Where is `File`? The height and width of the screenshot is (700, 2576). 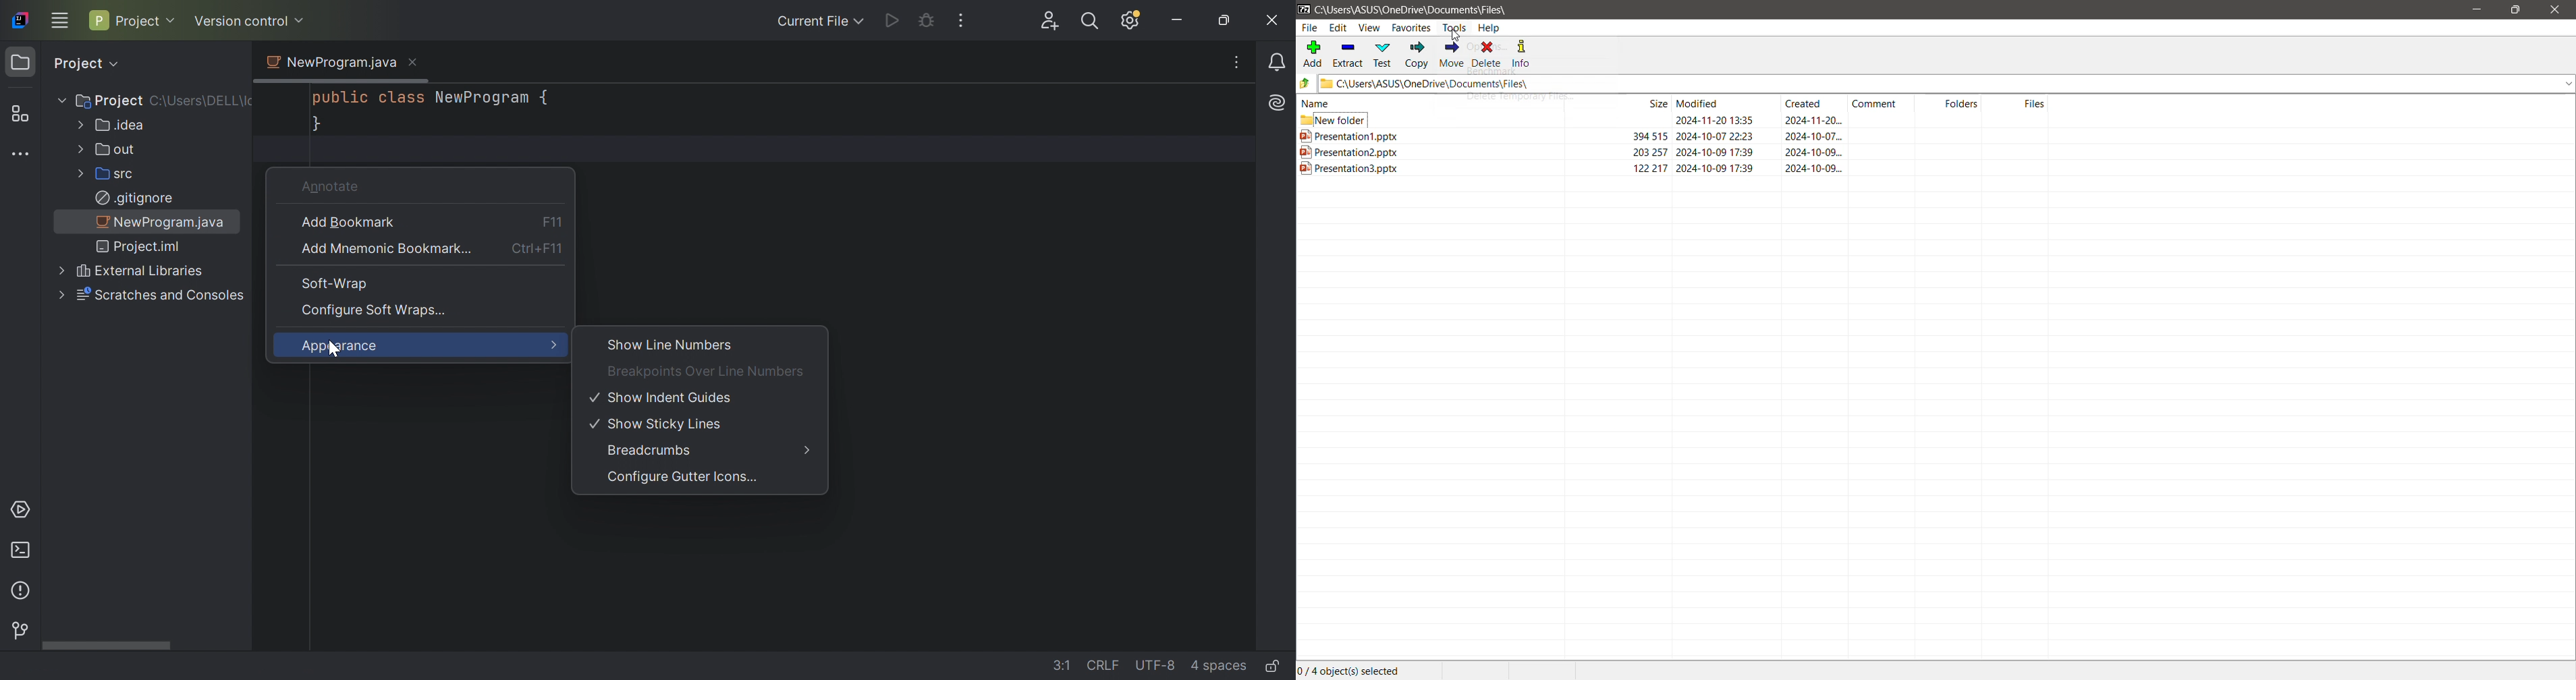 File is located at coordinates (1310, 28).